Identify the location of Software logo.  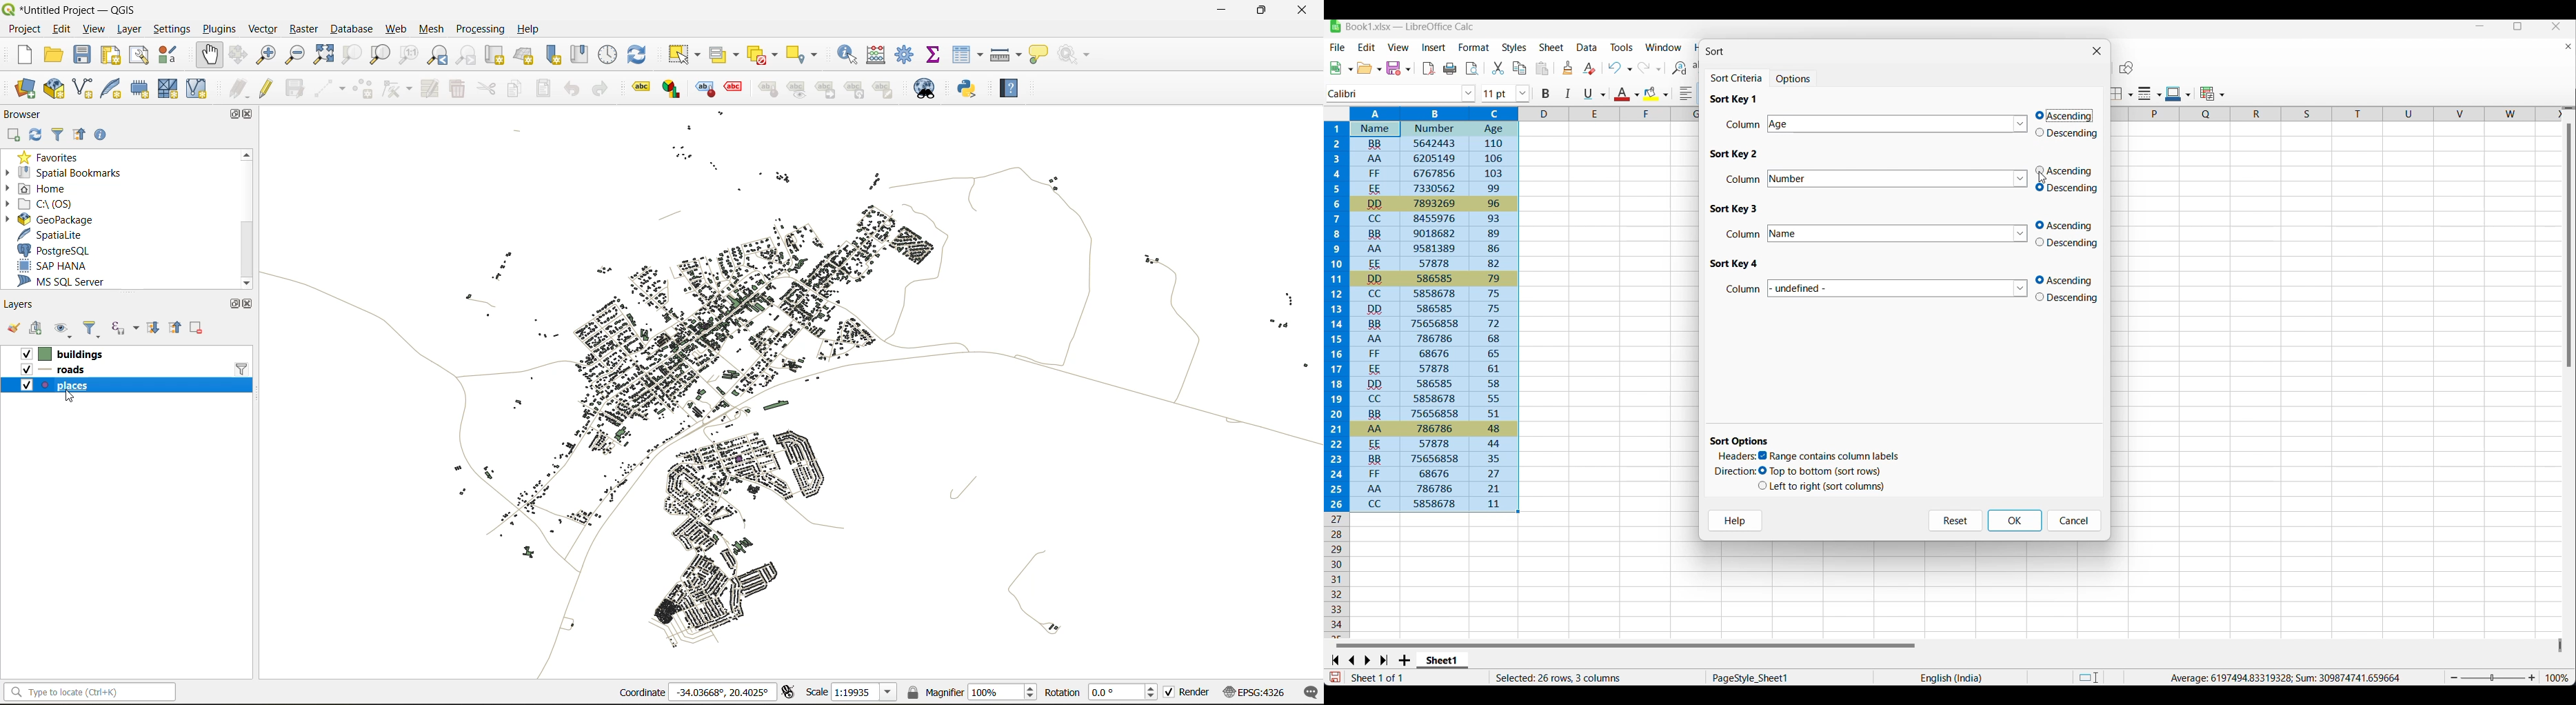
(1336, 26).